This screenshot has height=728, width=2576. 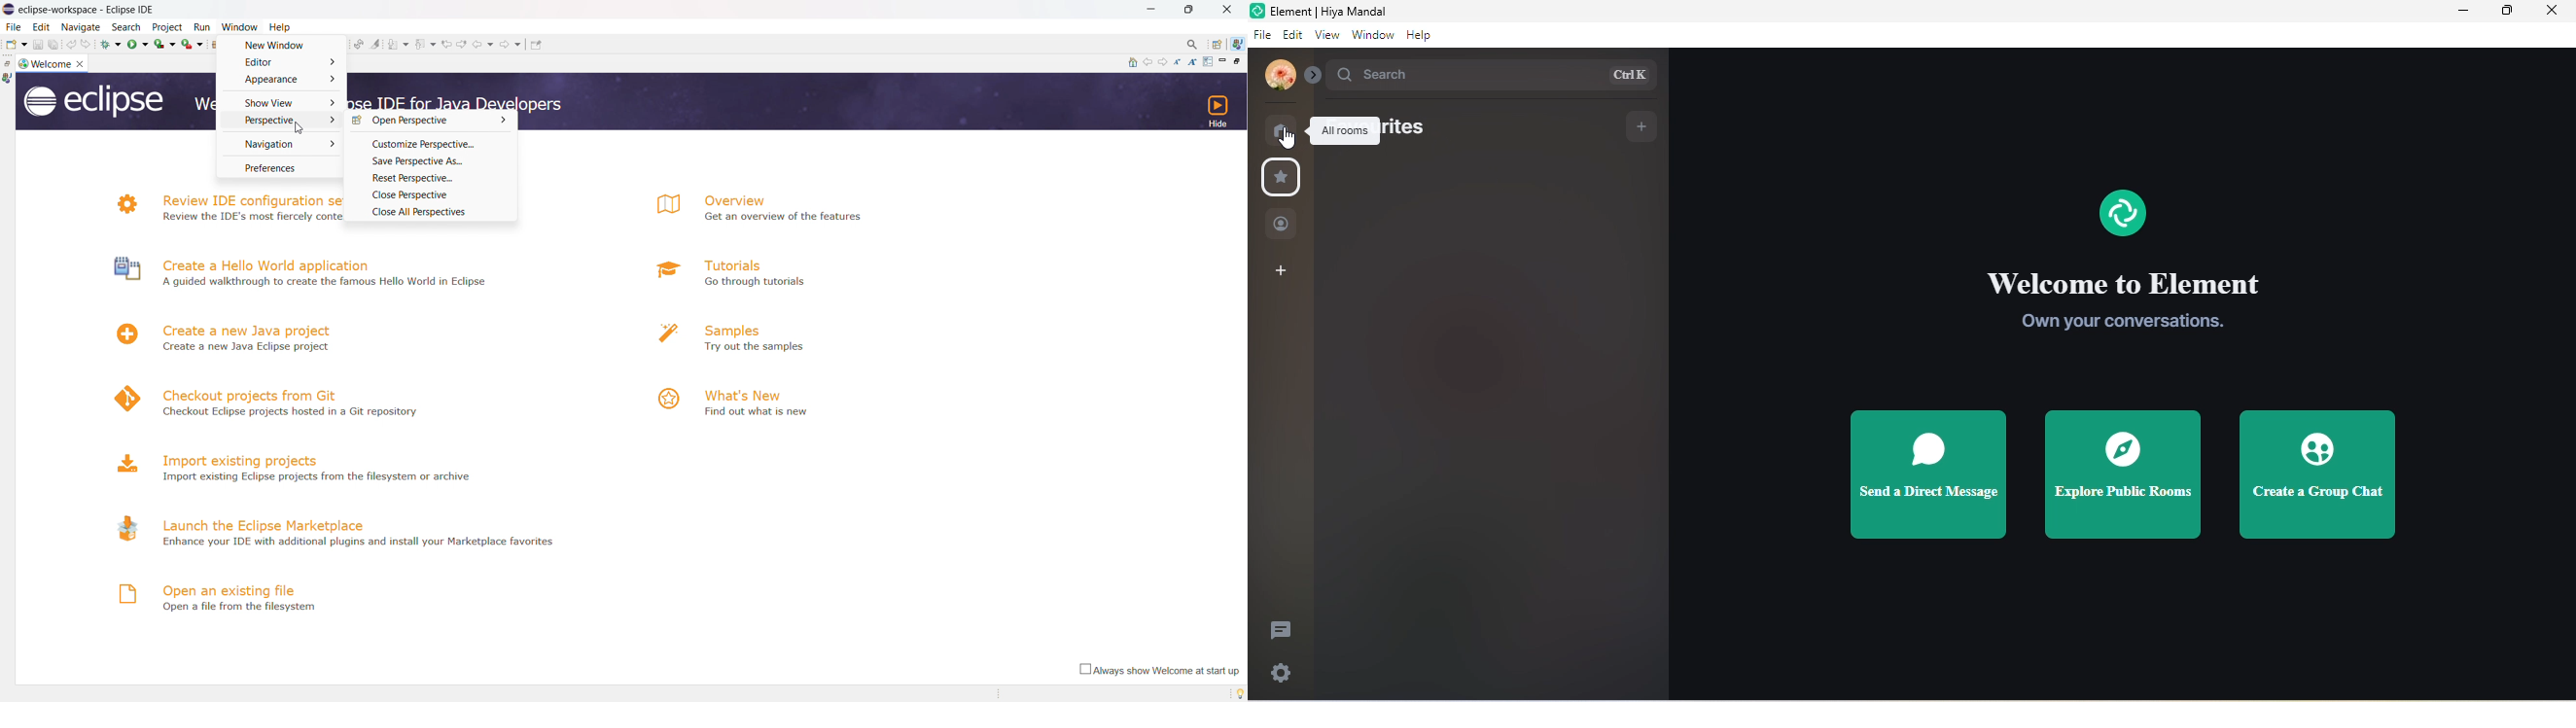 I want to click on Explore Public Rooms, so click(x=2121, y=474).